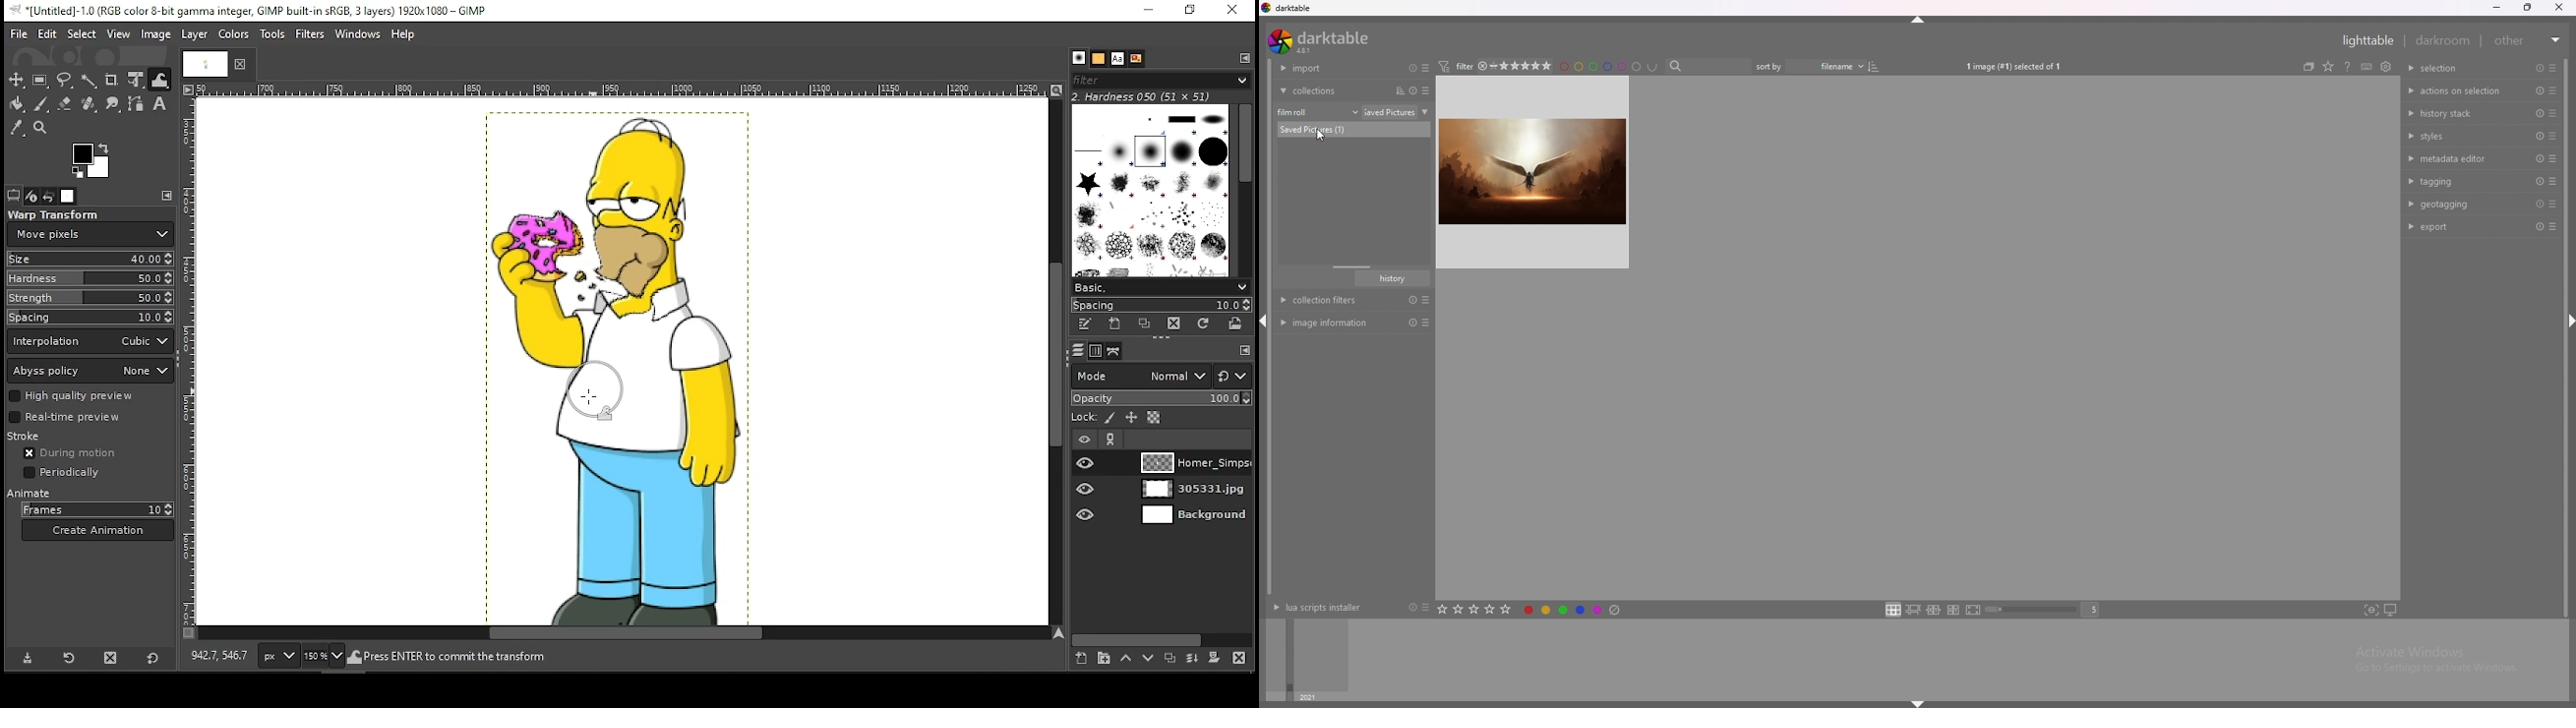  What do you see at coordinates (1934, 611) in the screenshot?
I see `enter culling layout in fixed mode` at bounding box center [1934, 611].